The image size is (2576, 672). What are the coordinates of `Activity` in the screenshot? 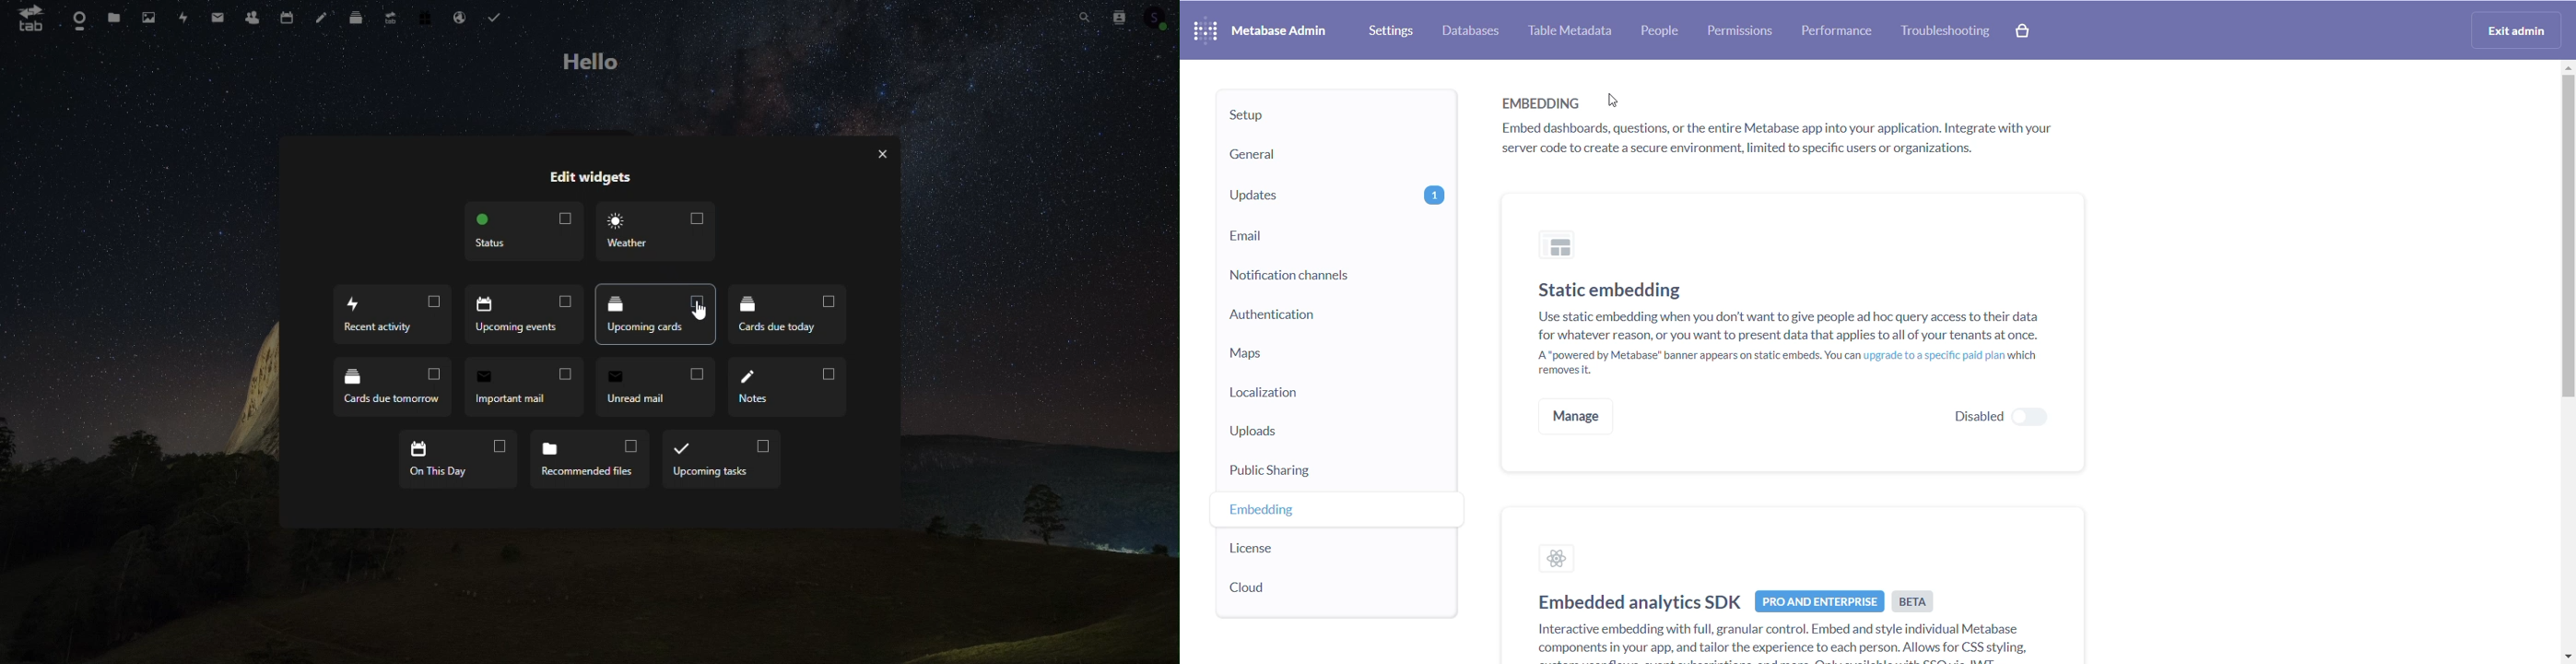 It's located at (184, 17).